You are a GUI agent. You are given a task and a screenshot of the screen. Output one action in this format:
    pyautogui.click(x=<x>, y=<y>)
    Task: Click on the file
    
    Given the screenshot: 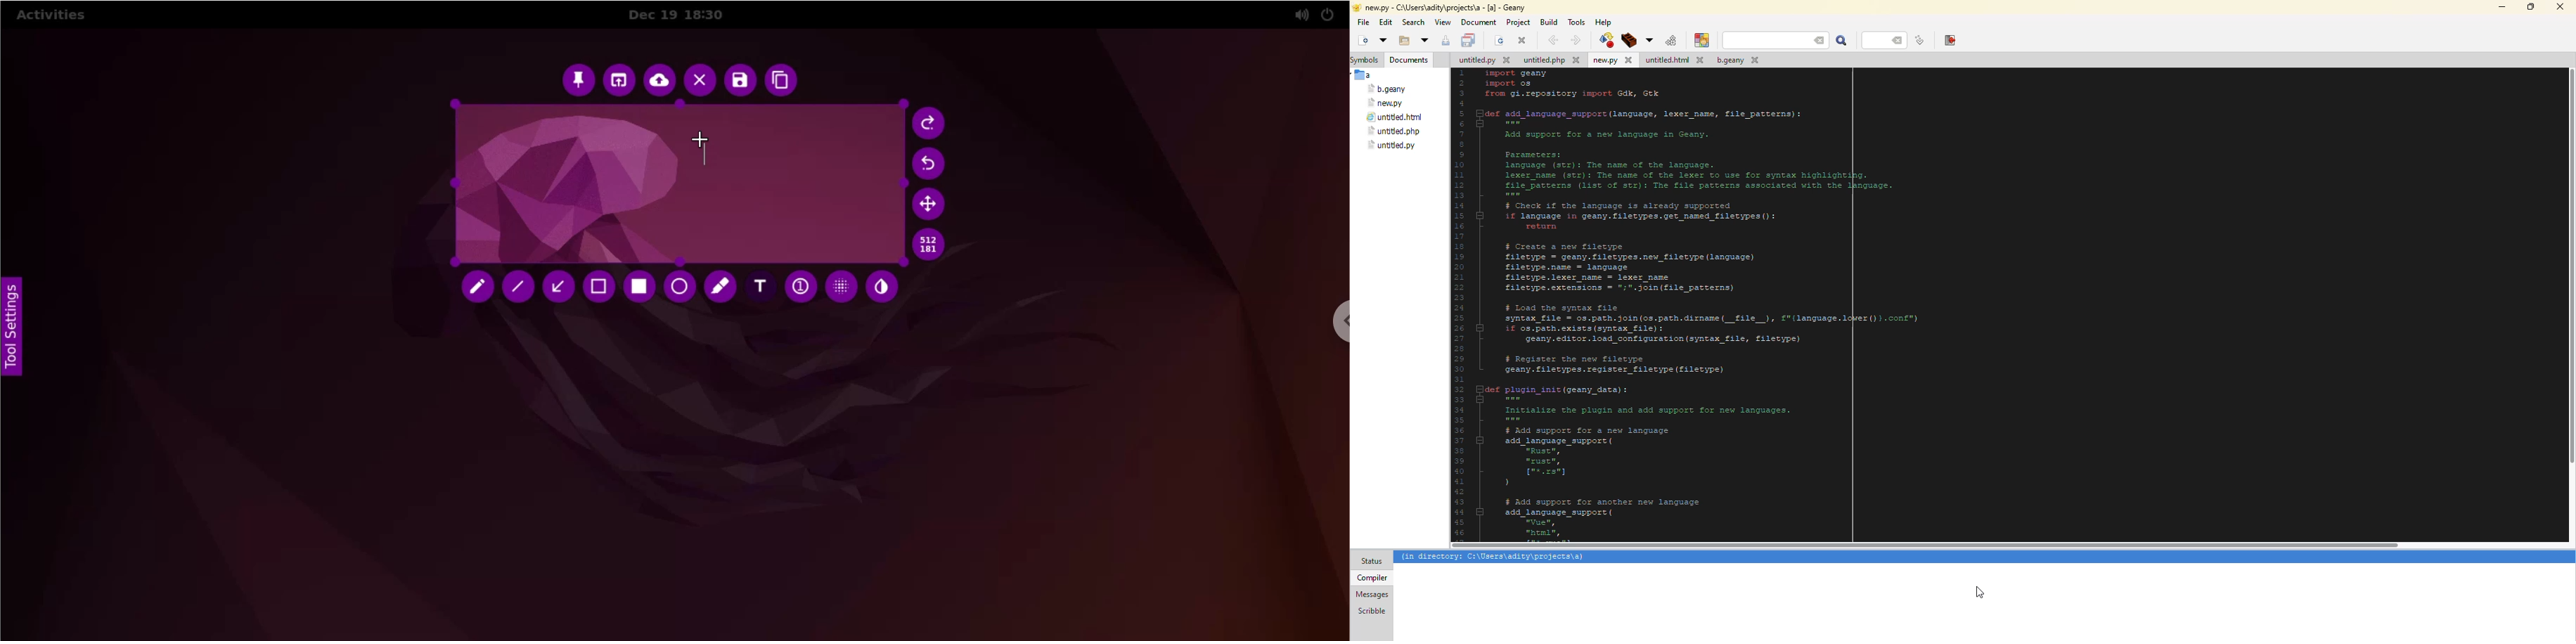 What is the action you would take?
    pyautogui.click(x=1393, y=130)
    